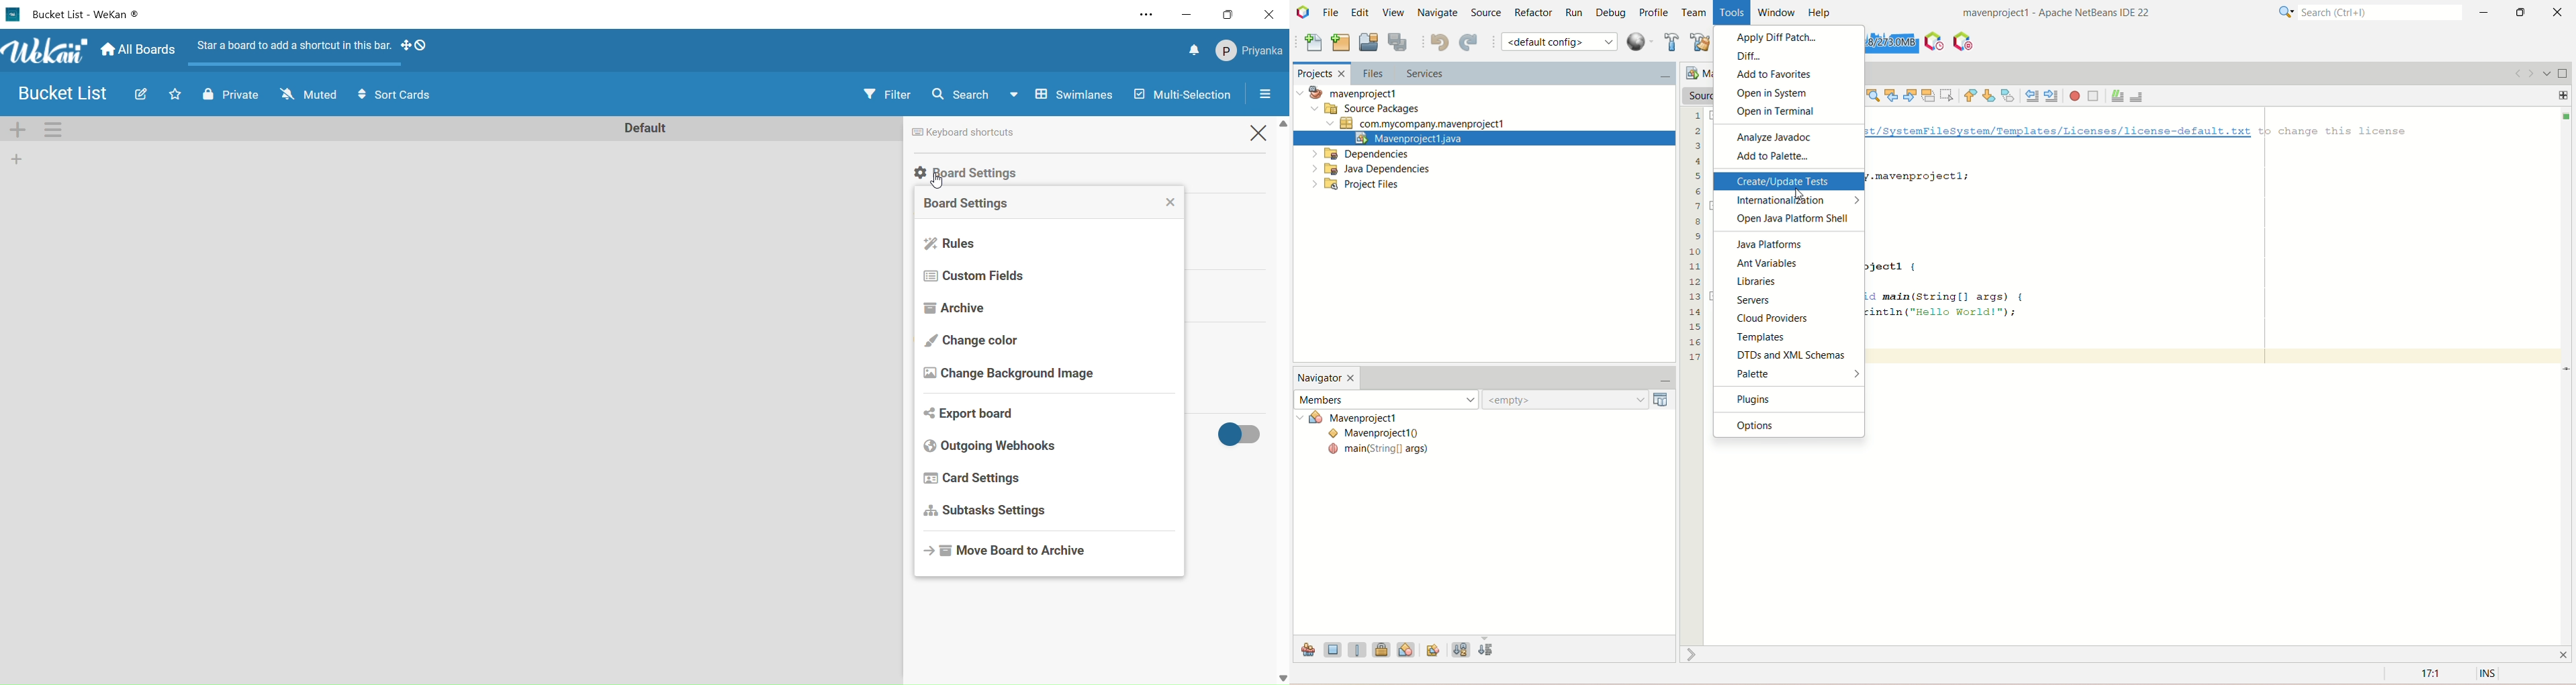 Image resolution: width=2576 pixels, height=700 pixels. I want to click on keyboard shortcuts, so click(972, 132).